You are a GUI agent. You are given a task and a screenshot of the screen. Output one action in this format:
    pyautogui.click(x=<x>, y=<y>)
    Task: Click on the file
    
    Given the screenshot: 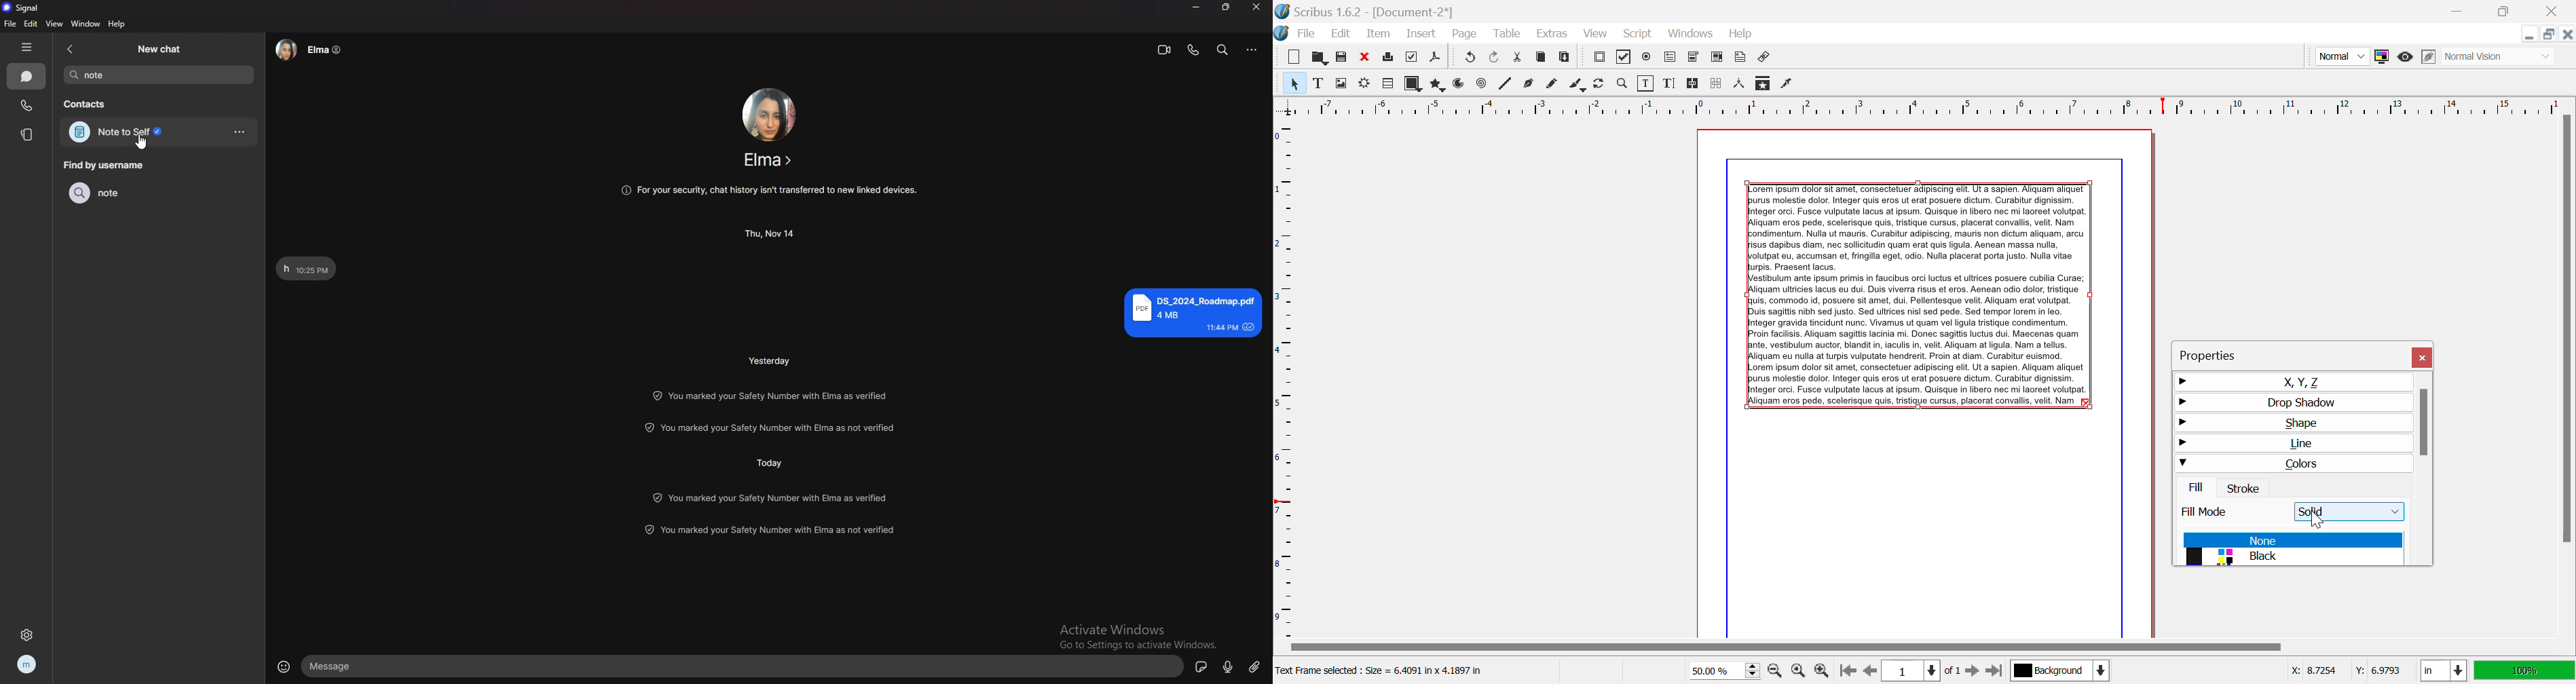 What is the action you would take?
    pyautogui.click(x=9, y=24)
    